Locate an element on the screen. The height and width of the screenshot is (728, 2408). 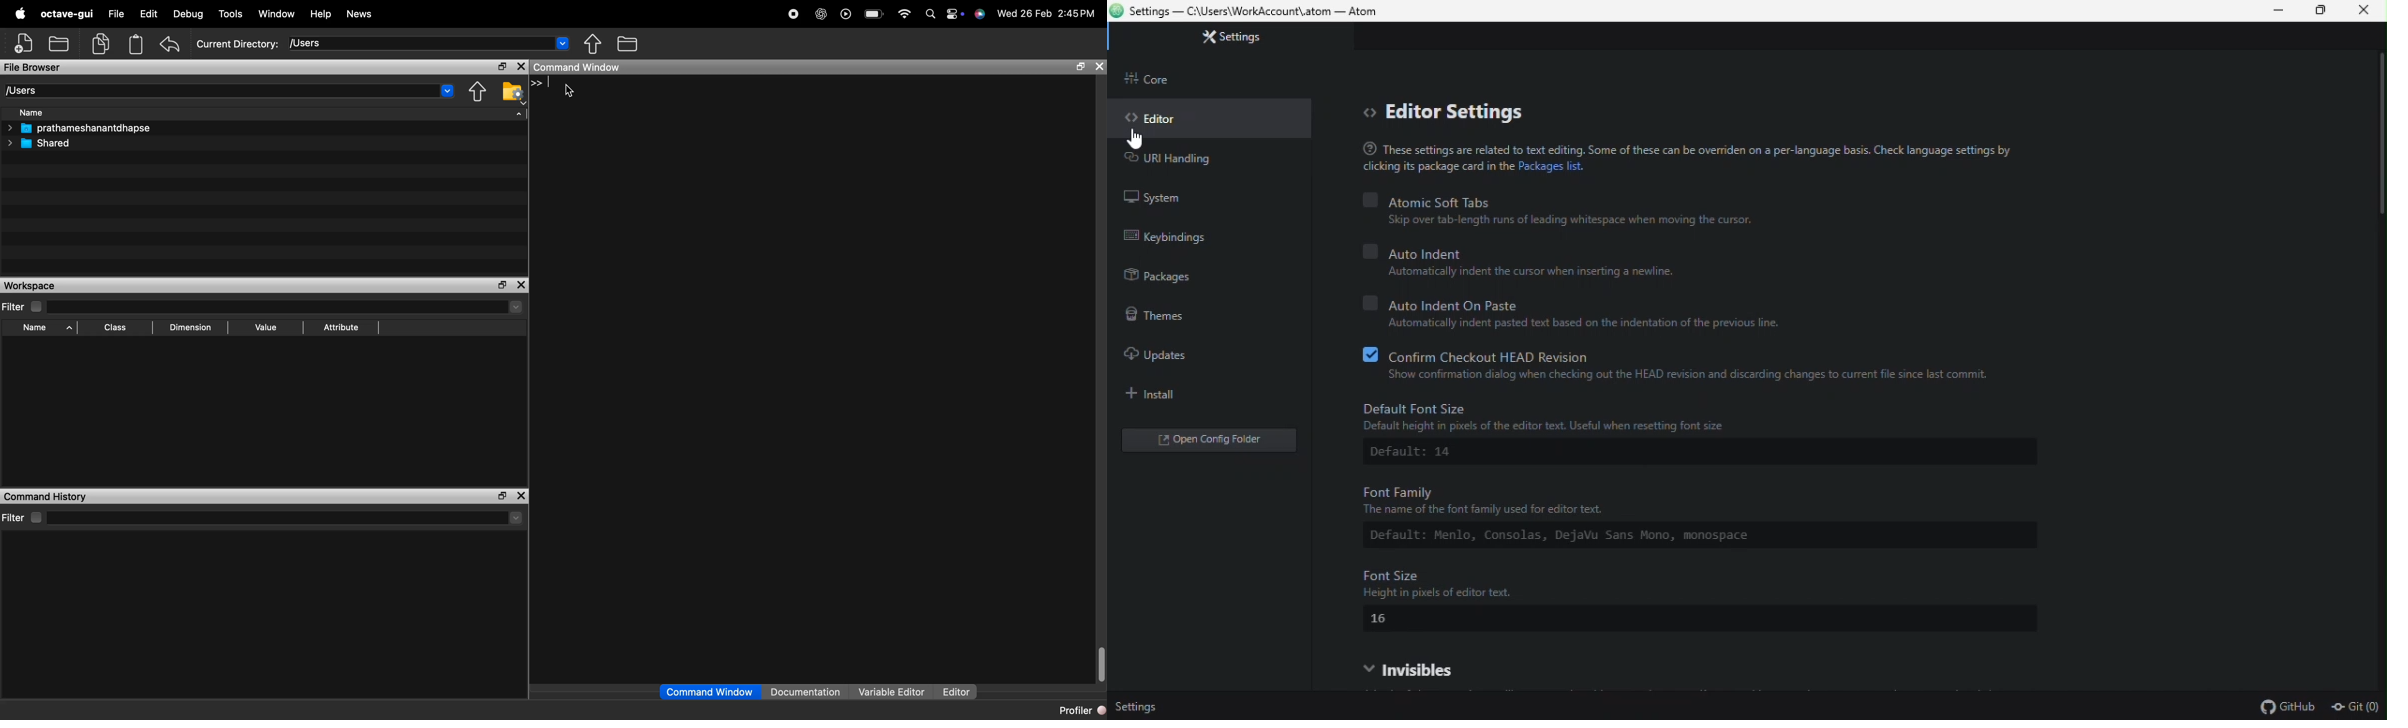
Workspace is located at coordinates (29, 285).